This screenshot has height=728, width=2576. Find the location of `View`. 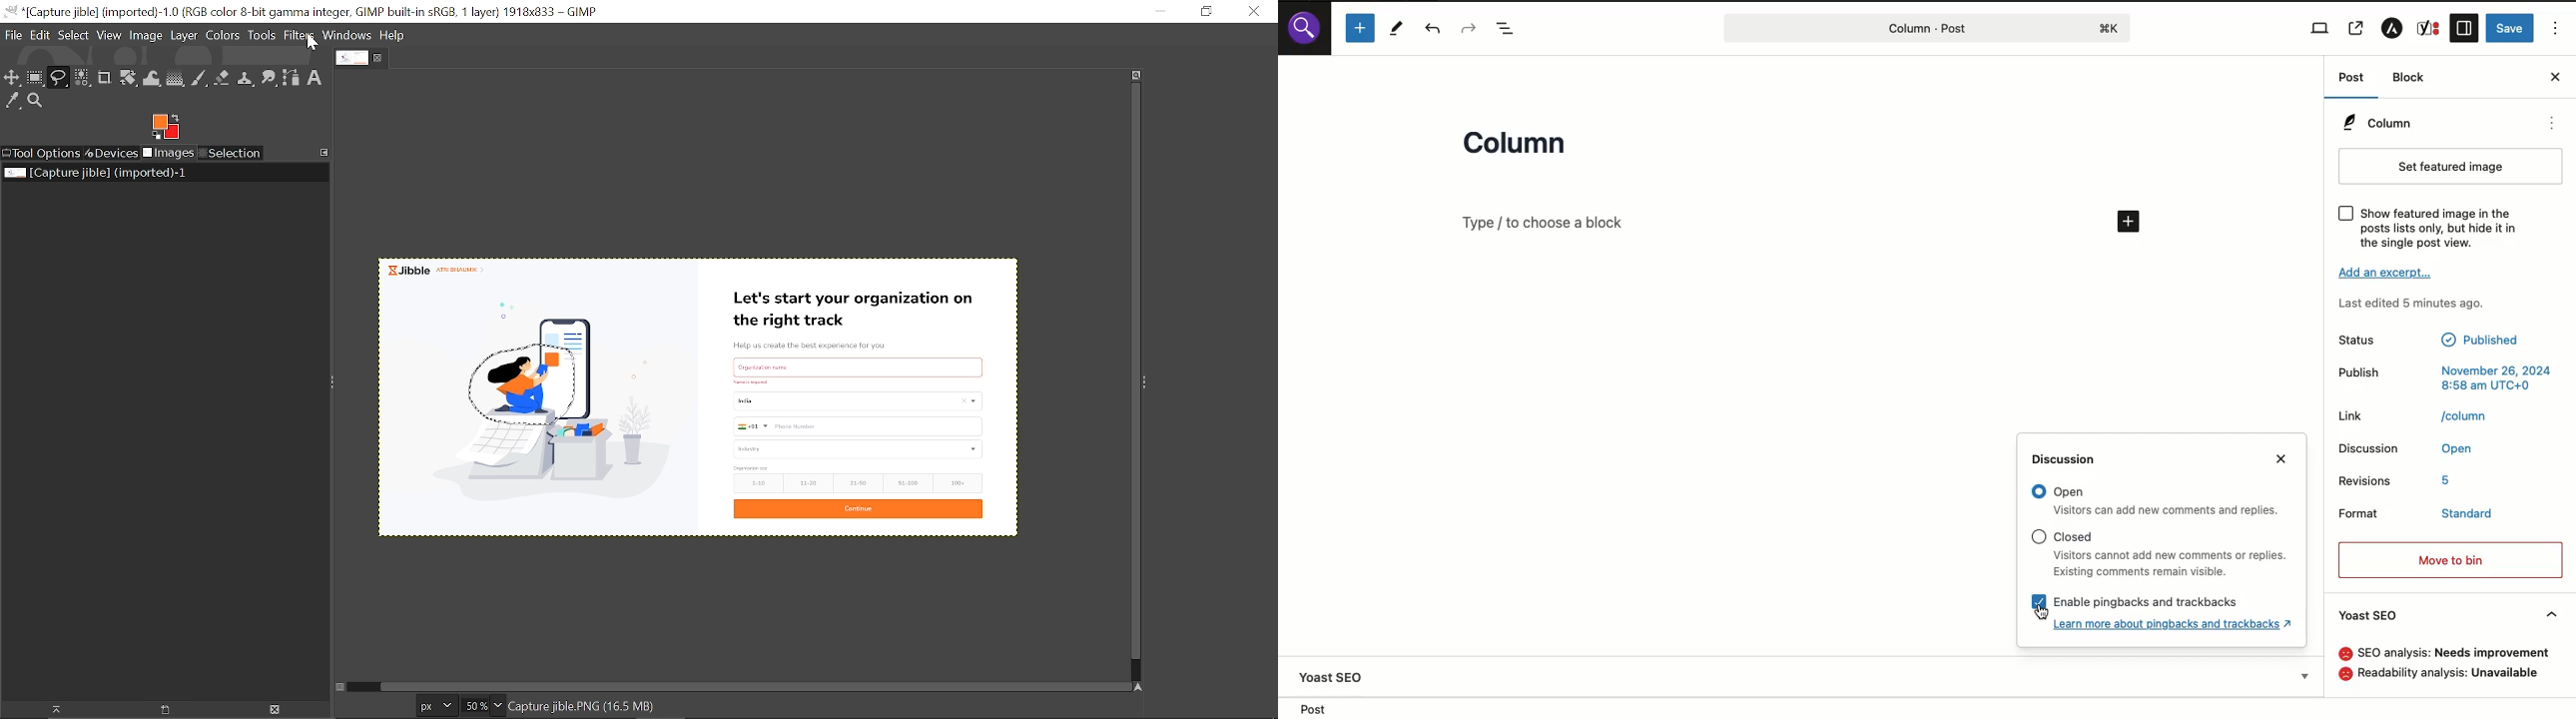

View is located at coordinates (110, 35).